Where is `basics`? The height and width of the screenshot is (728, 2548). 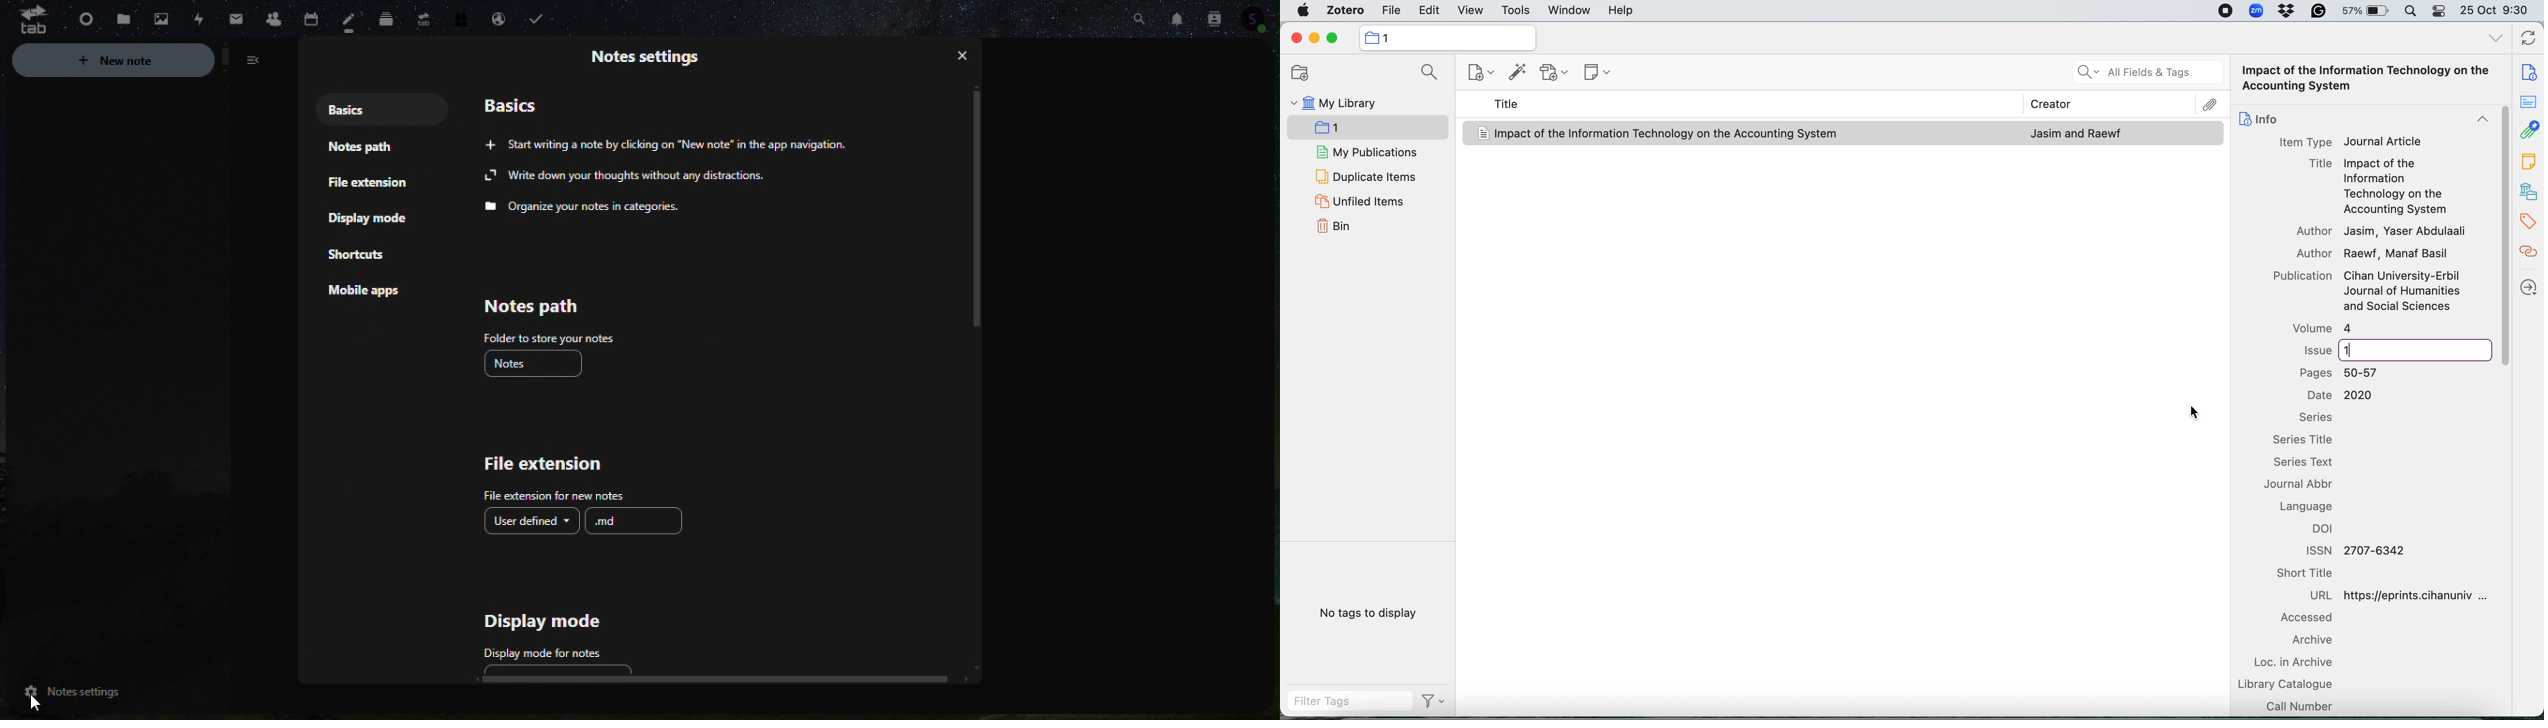 basics is located at coordinates (359, 107).